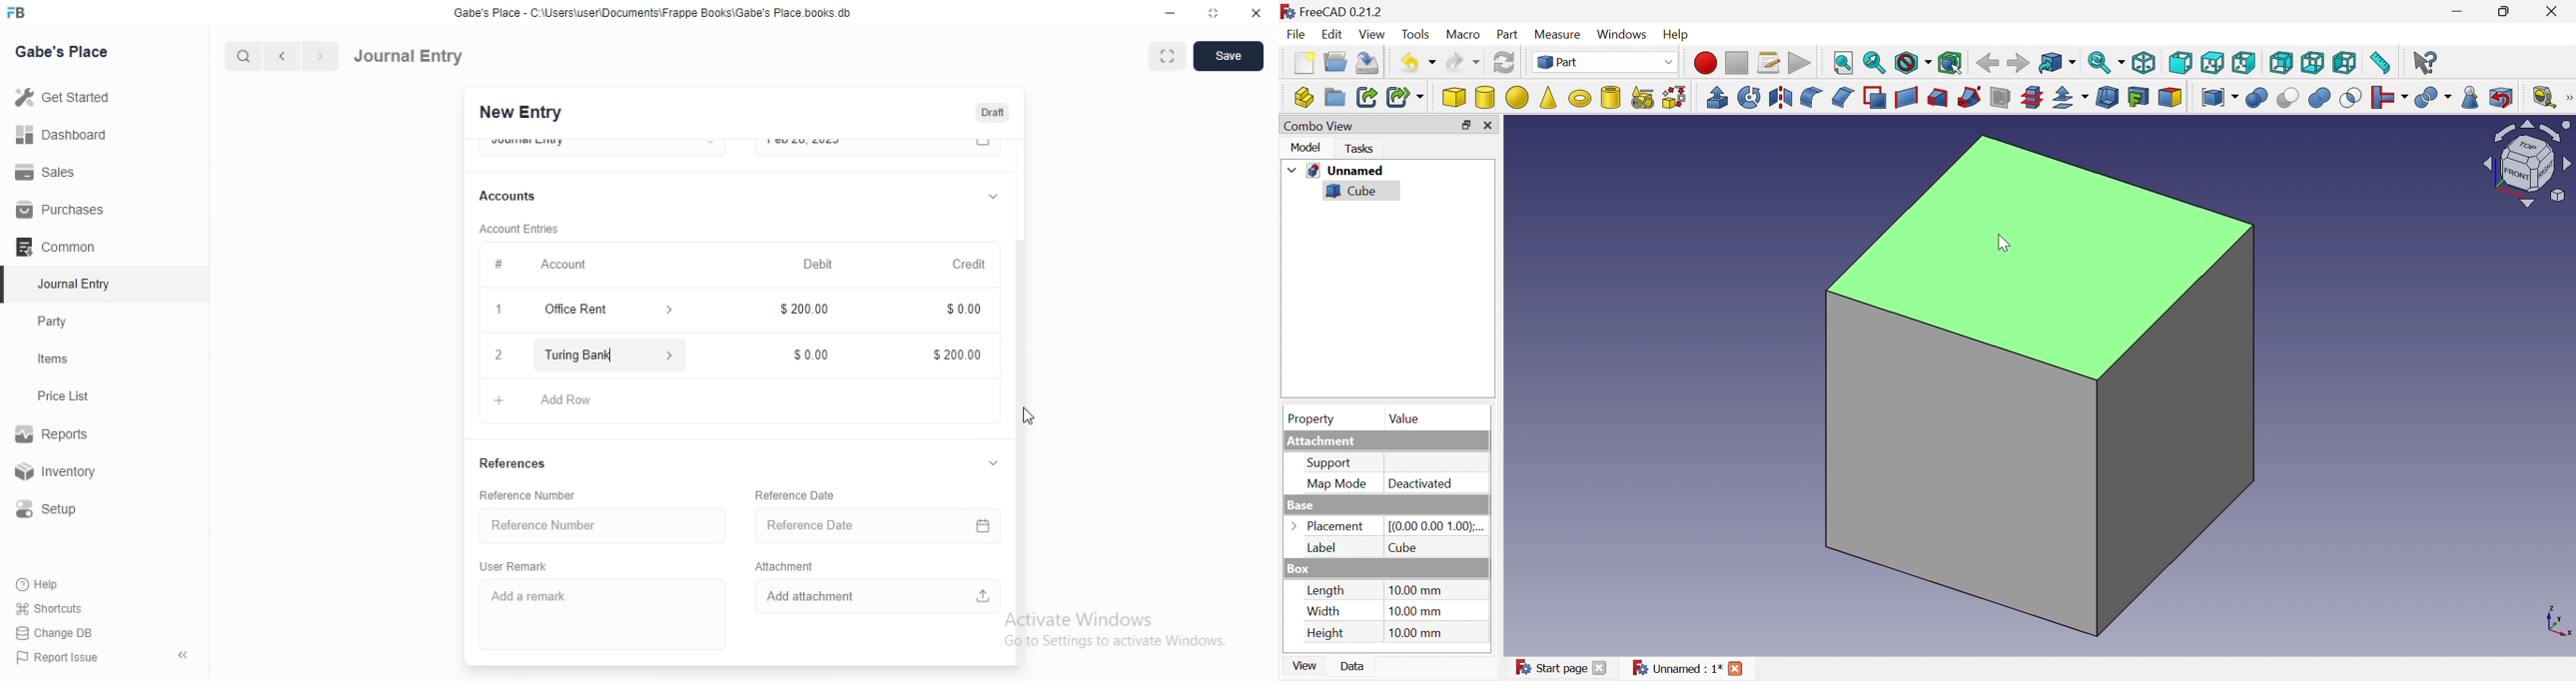  What do you see at coordinates (1374, 34) in the screenshot?
I see `View` at bounding box center [1374, 34].